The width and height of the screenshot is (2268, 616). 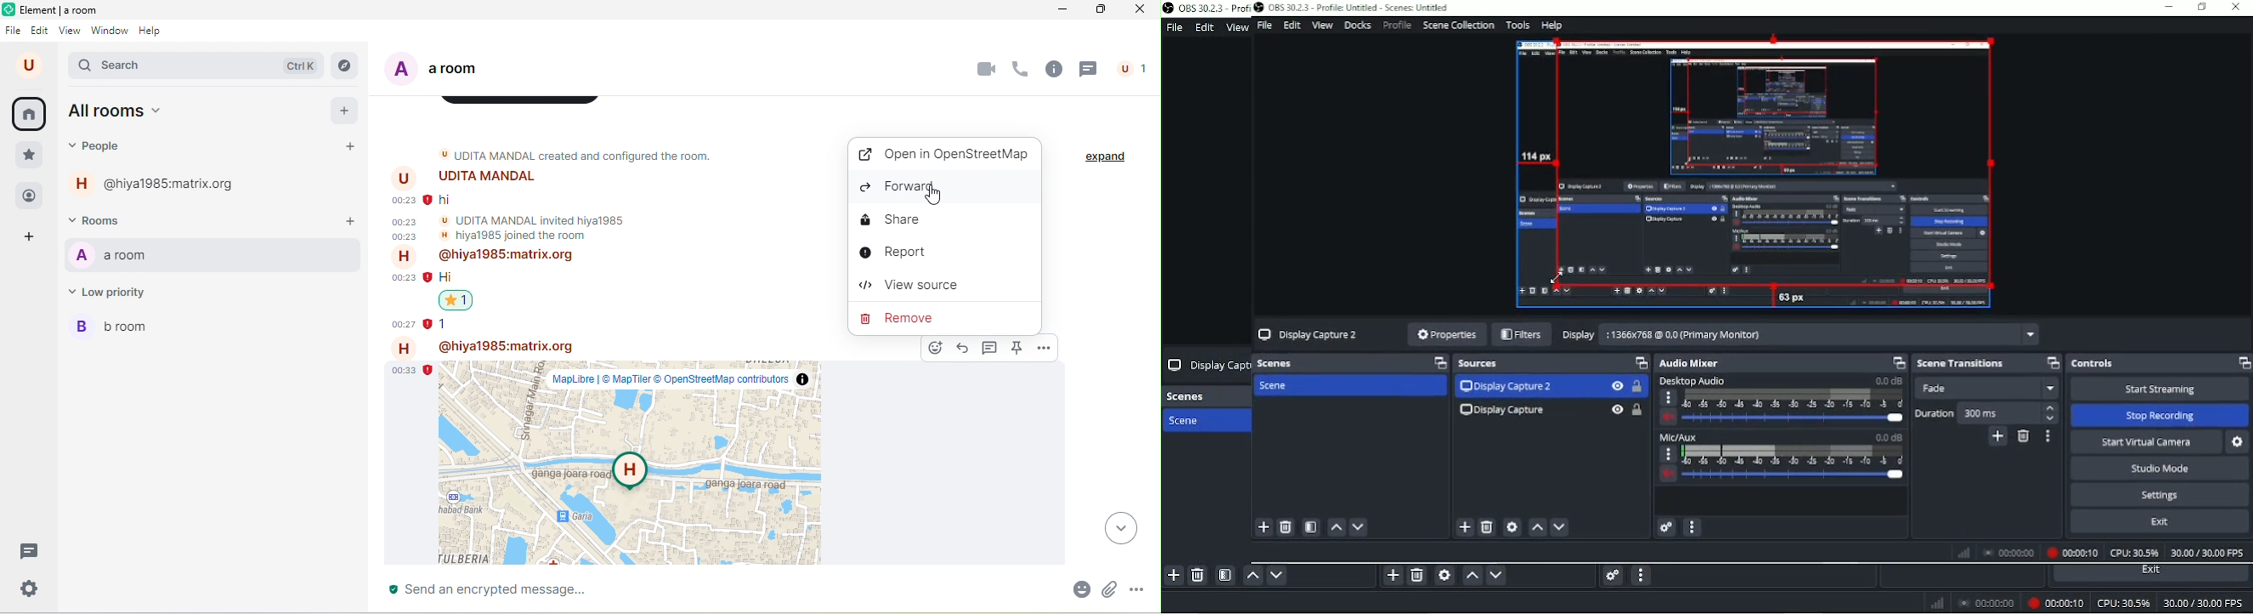 I want to click on cursor, so click(x=1558, y=276).